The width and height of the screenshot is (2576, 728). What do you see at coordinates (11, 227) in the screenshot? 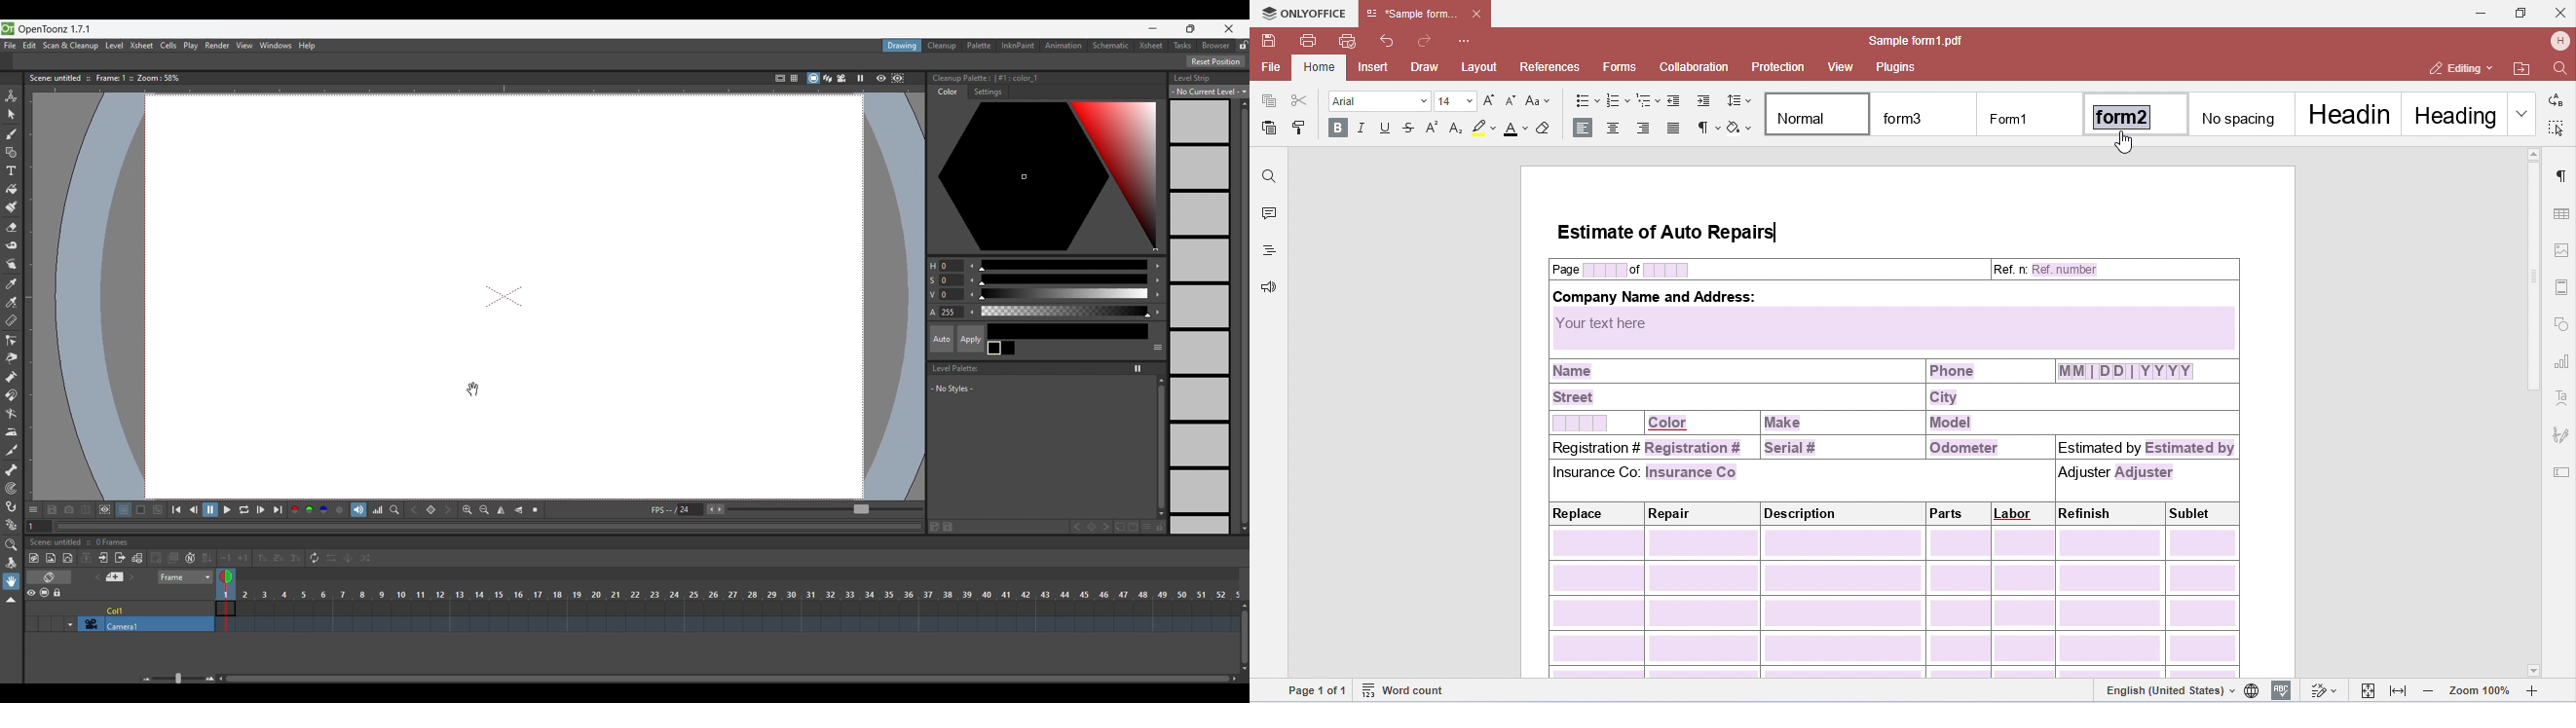
I see `Eraser tool` at bounding box center [11, 227].